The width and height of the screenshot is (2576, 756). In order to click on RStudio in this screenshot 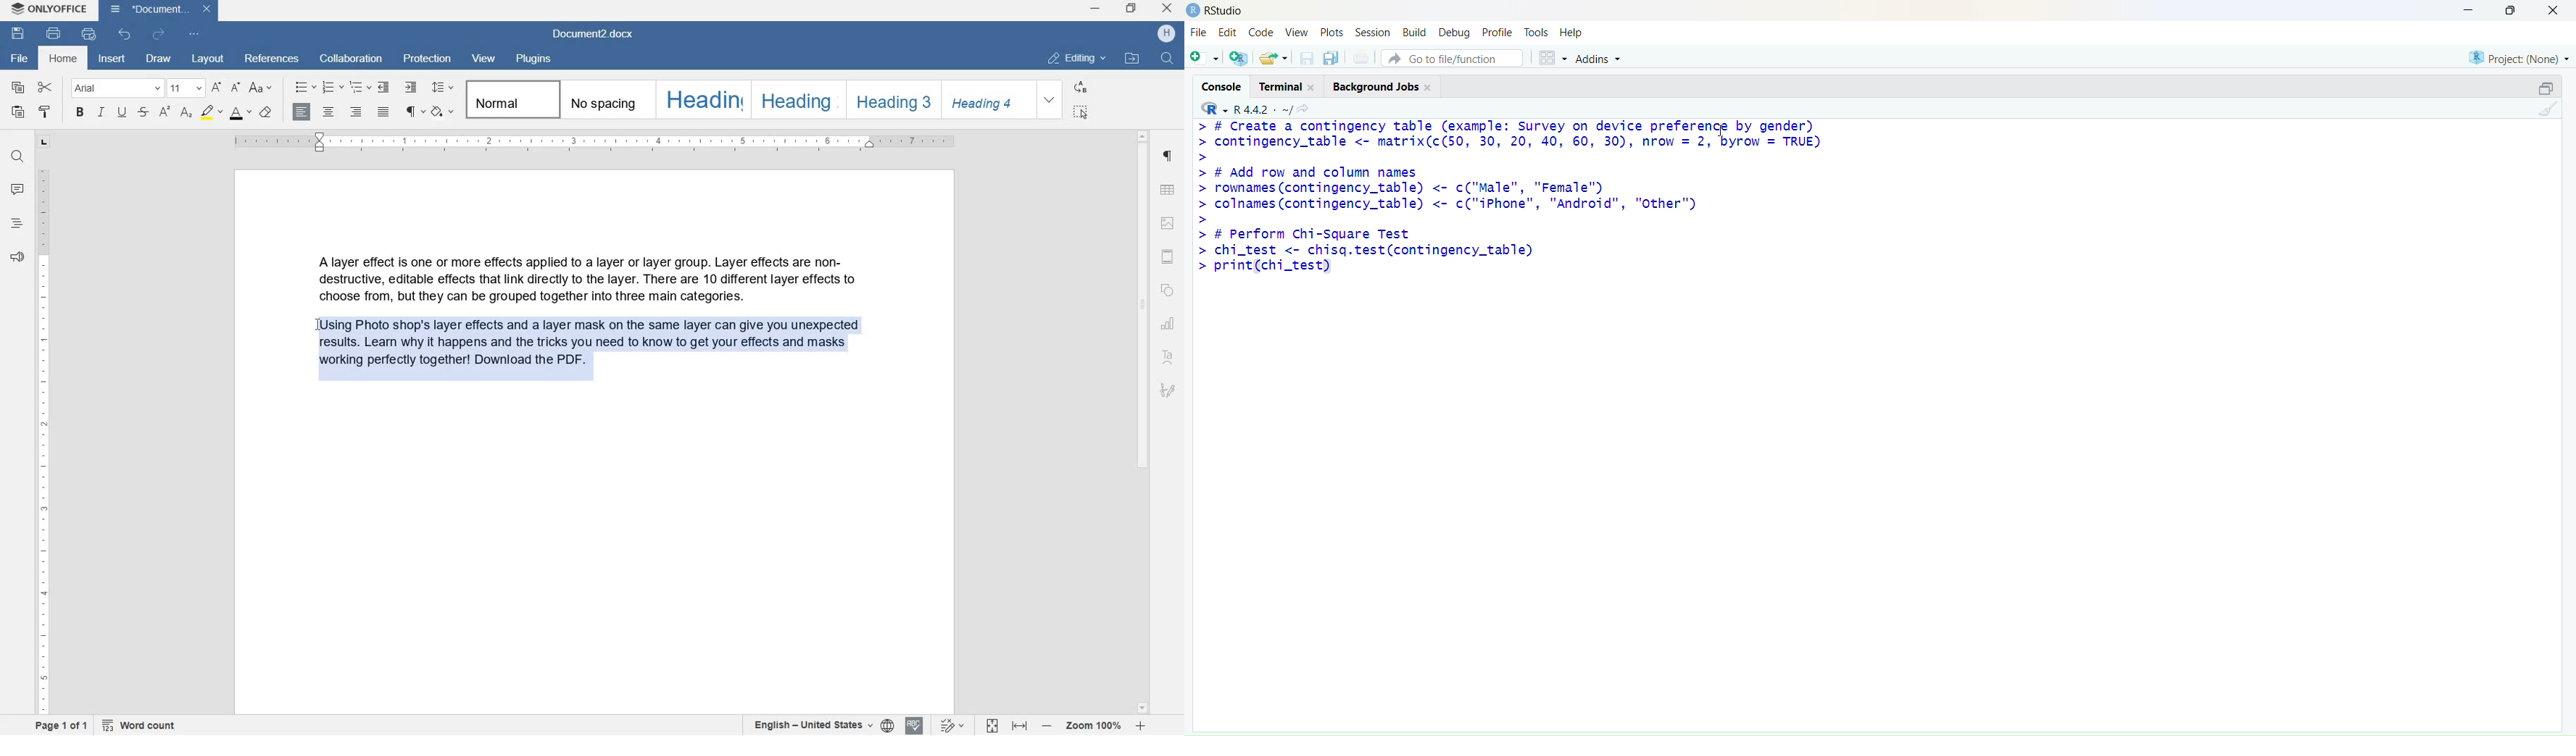, I will do `click(1227, 11)`.